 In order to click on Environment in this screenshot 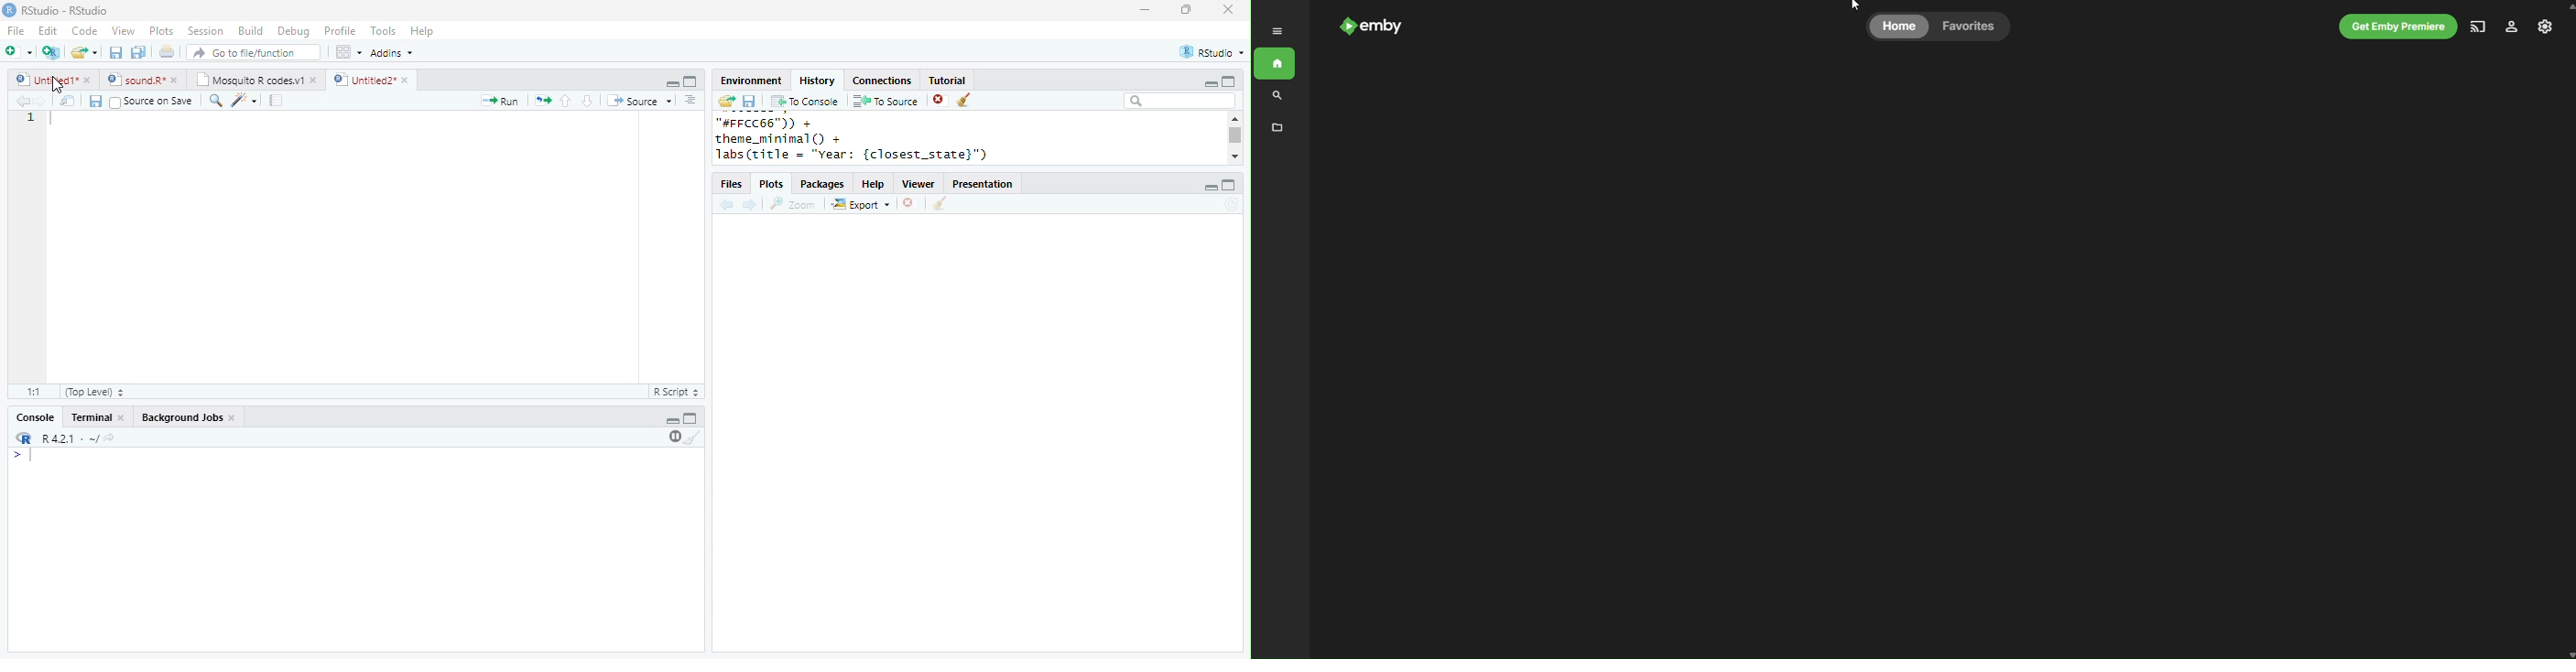, I will do `click(753, 81)`.